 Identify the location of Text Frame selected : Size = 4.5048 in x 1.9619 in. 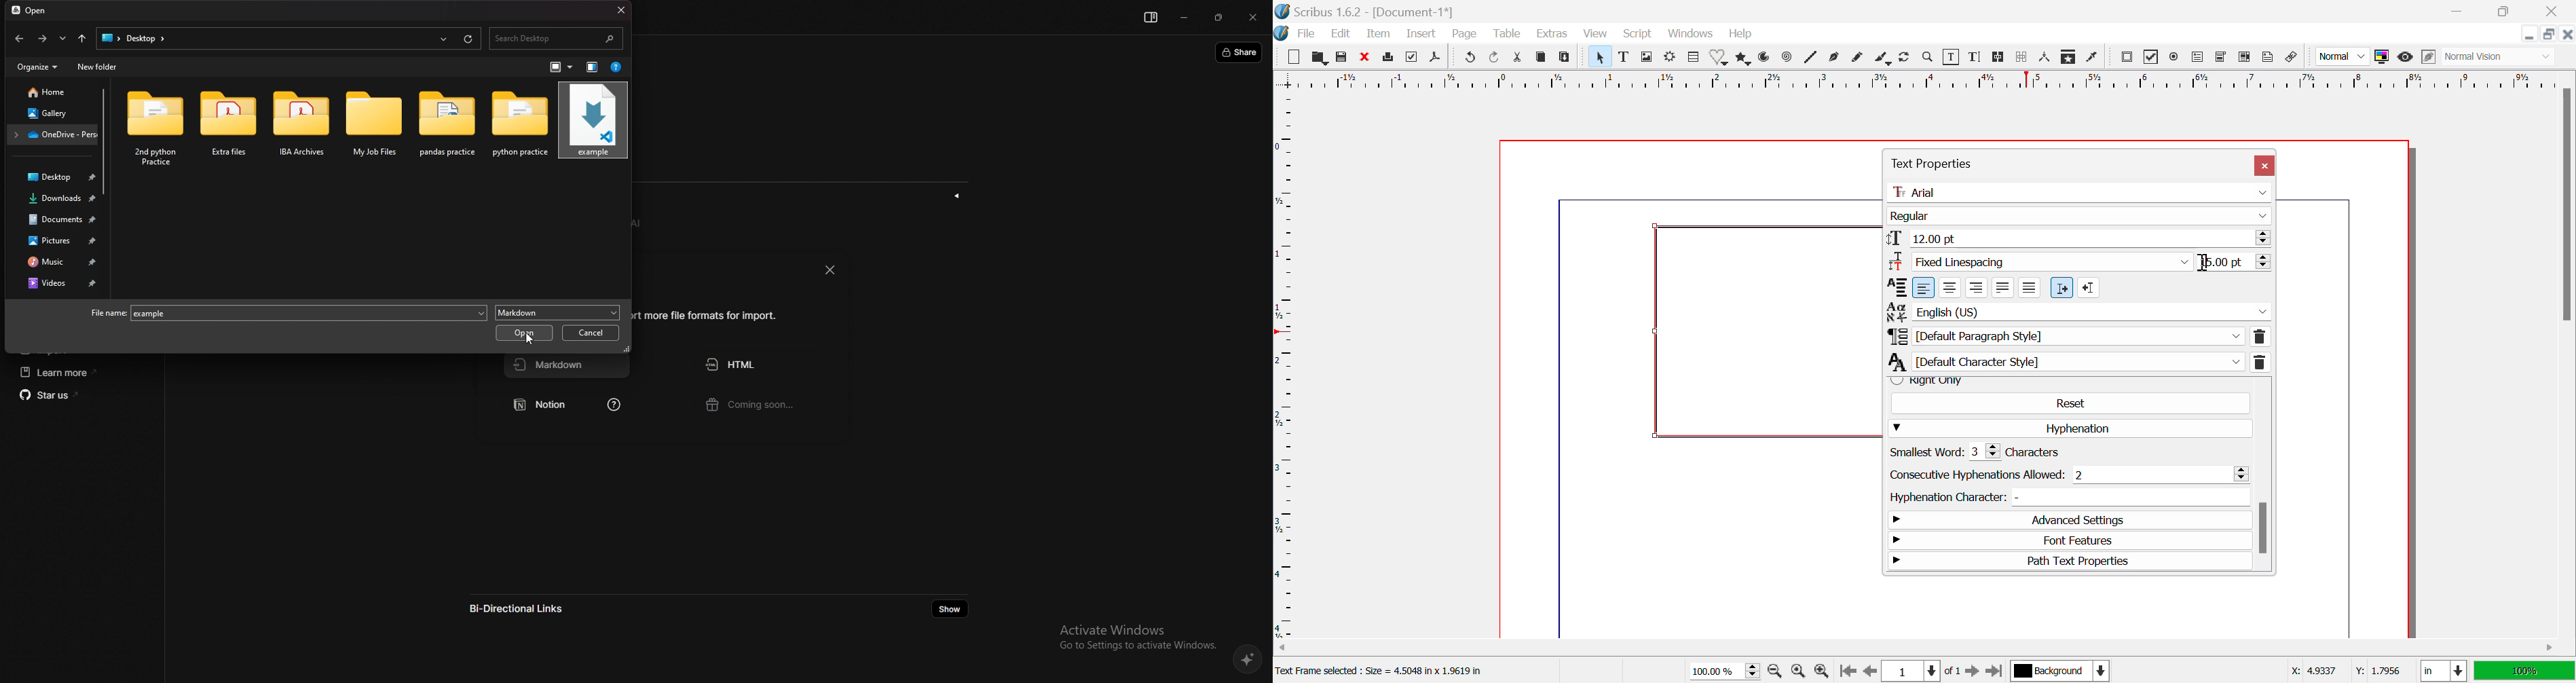
(1385, 671).